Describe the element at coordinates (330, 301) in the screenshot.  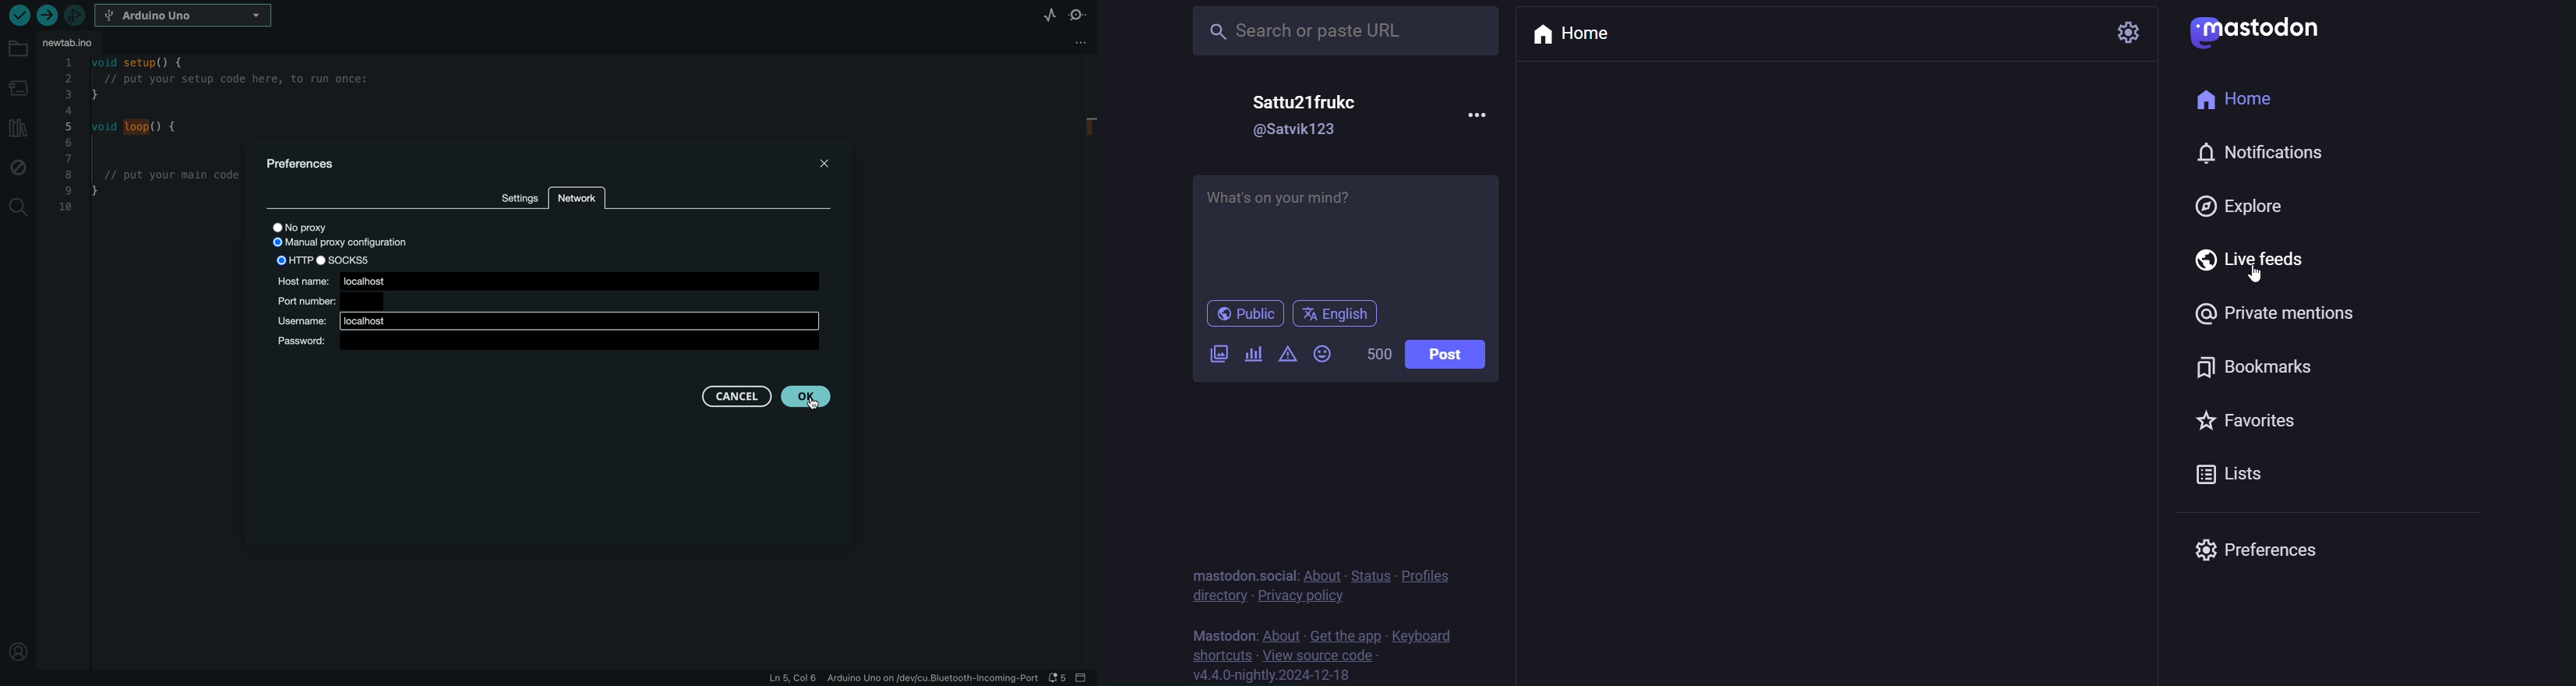
I see `port number` at that location.